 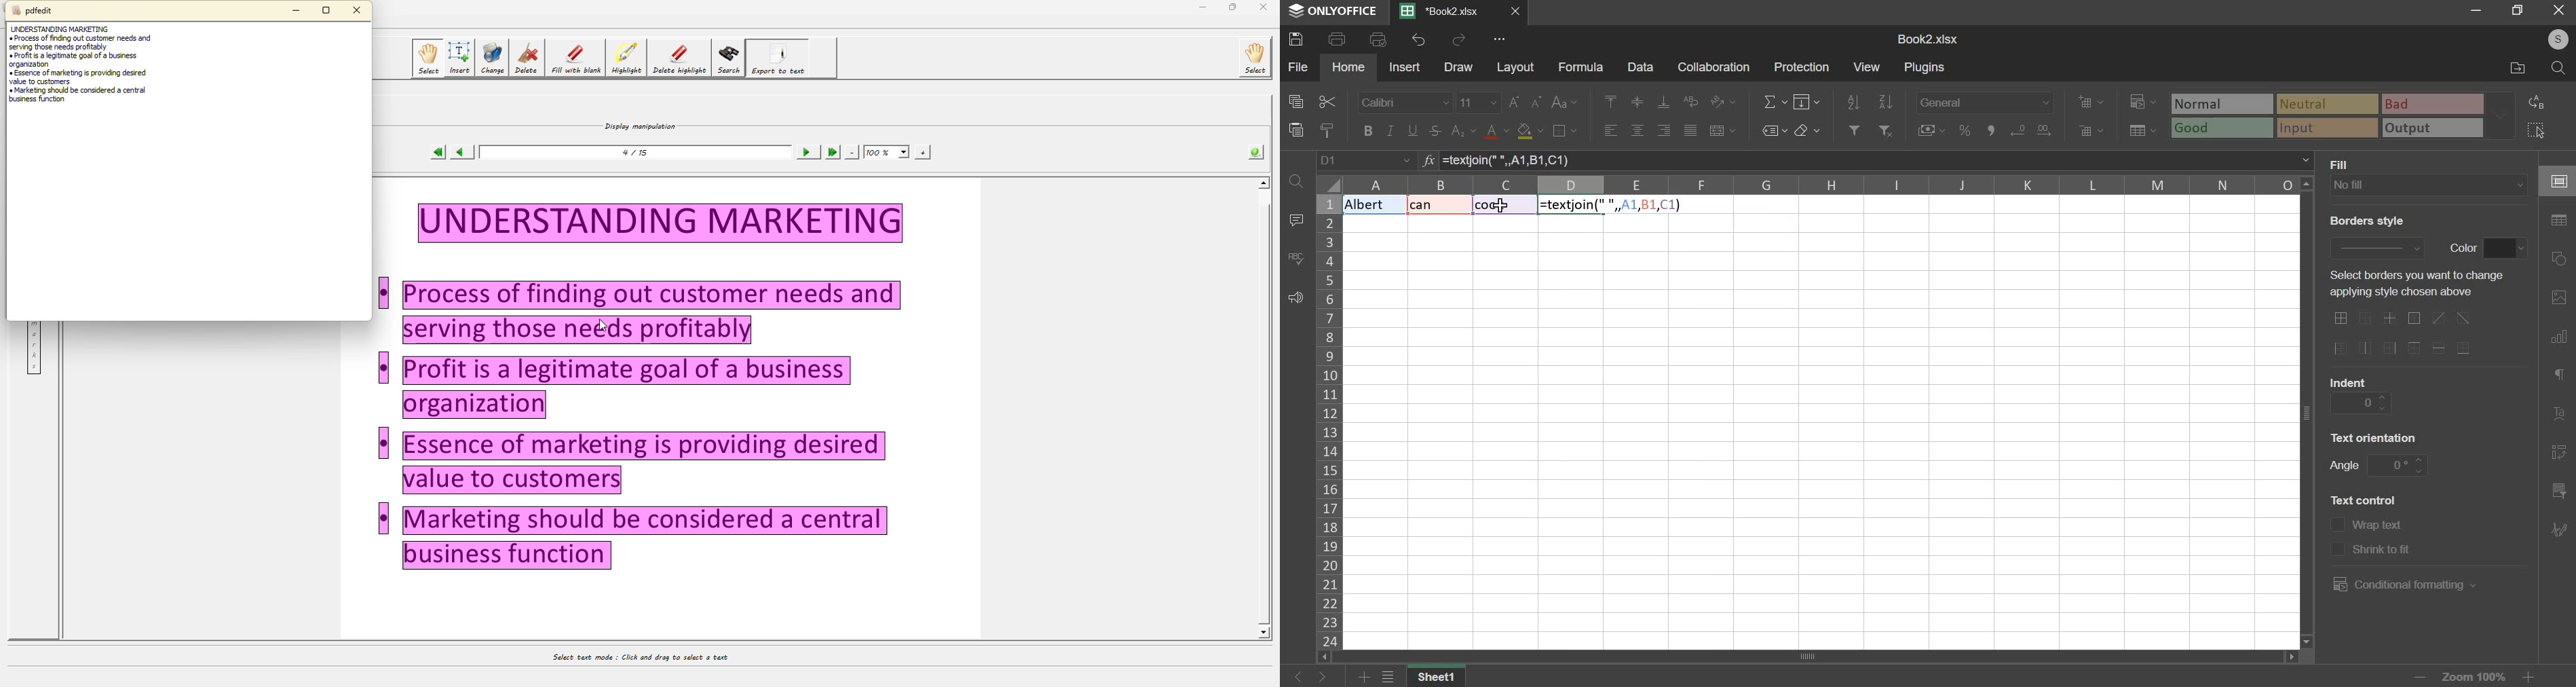 What do you see at coordinates (1501, 39) in the screenshot?
I see `view more` at bounding box center [1501, 39].